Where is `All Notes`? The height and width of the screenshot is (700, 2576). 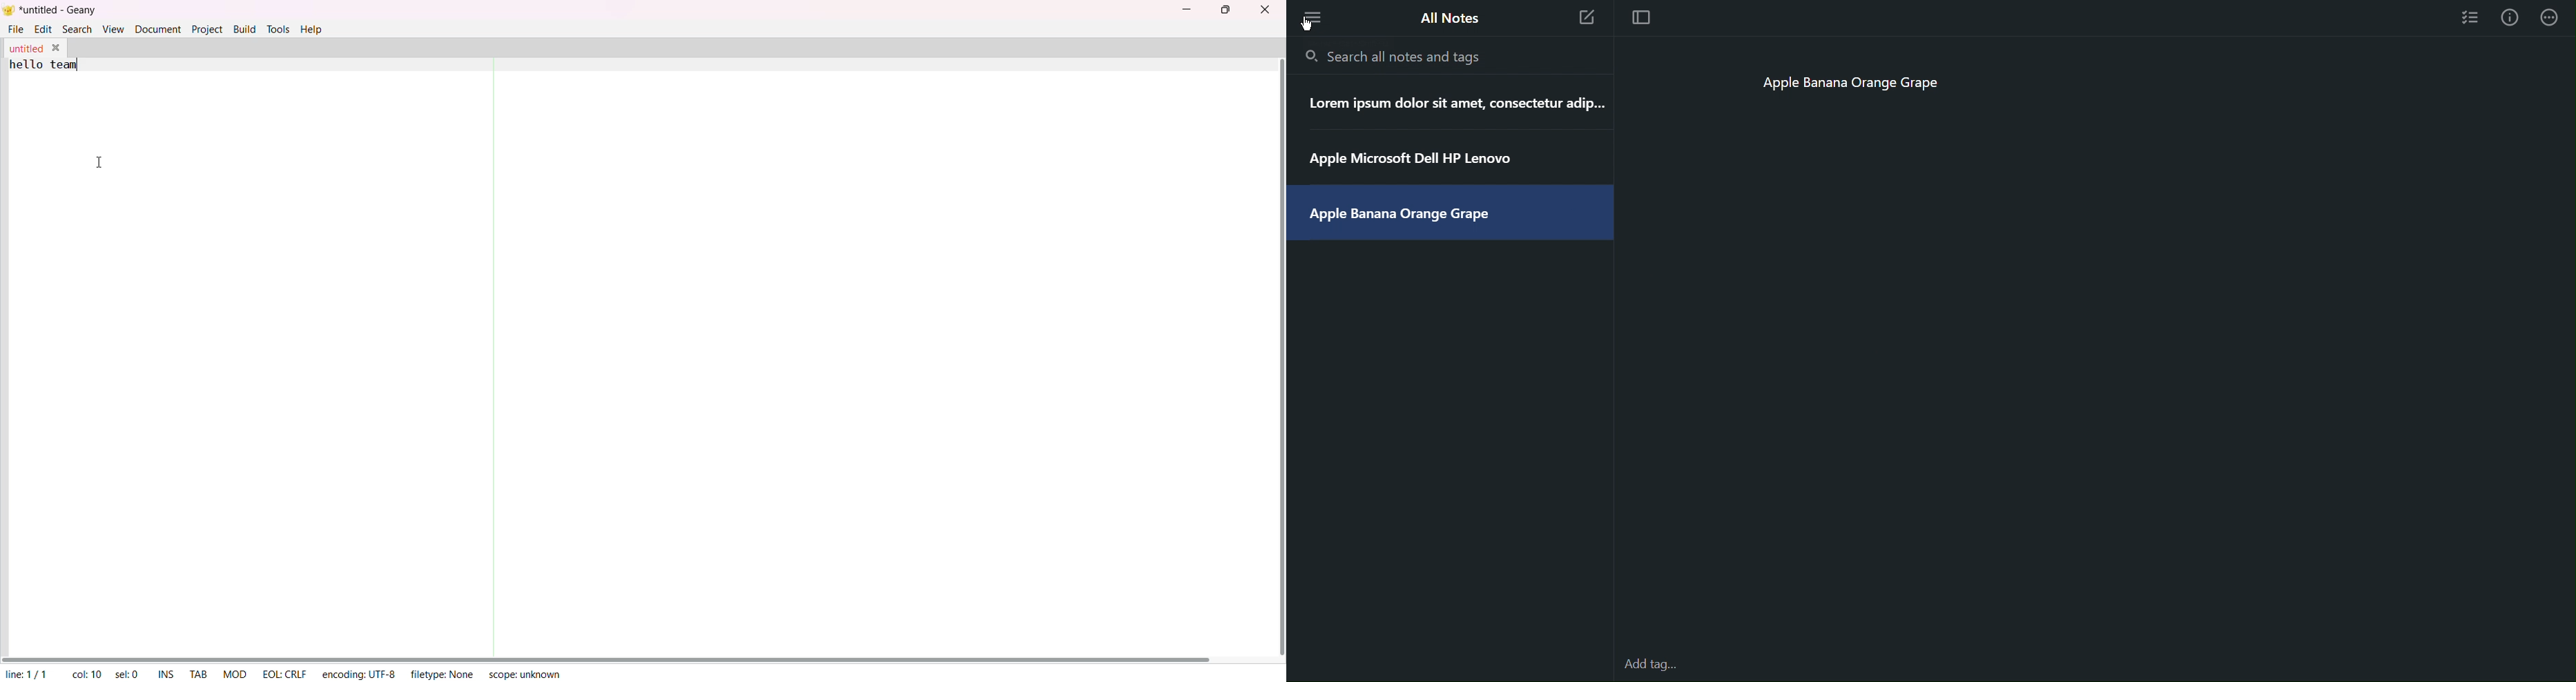
All Notes is located at coordinates (1448, 18).